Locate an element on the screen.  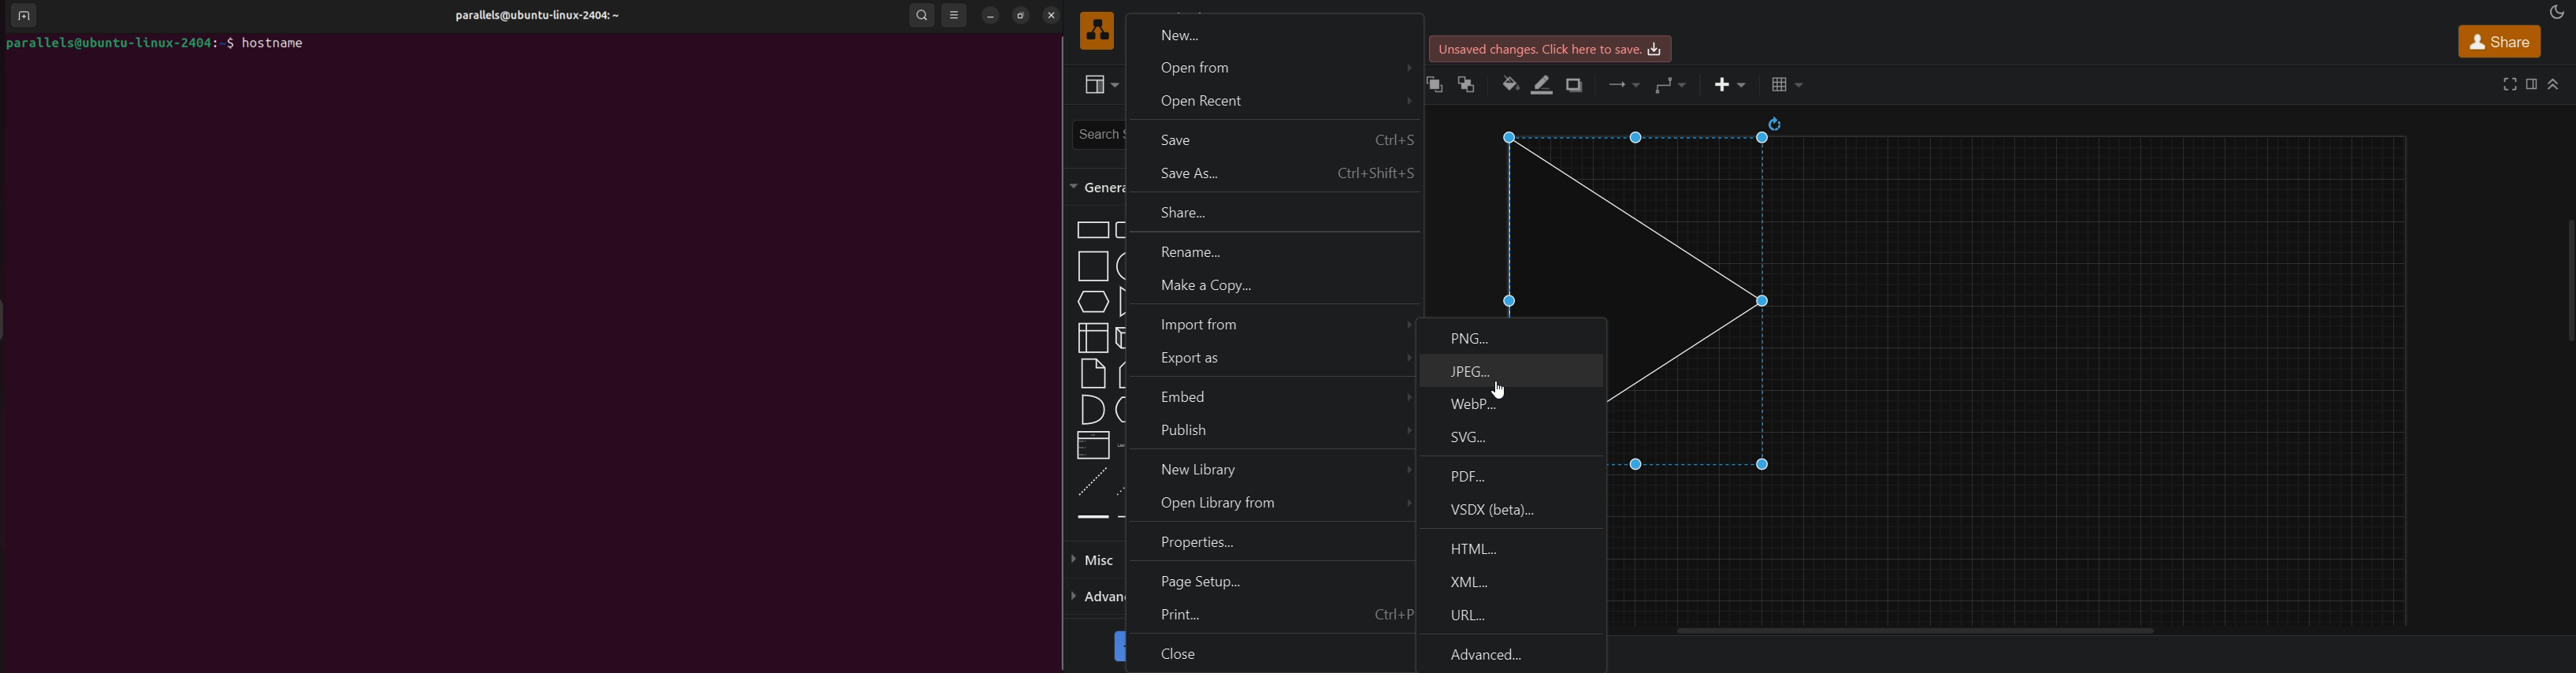
to back is located at coordinates (1468, 84).